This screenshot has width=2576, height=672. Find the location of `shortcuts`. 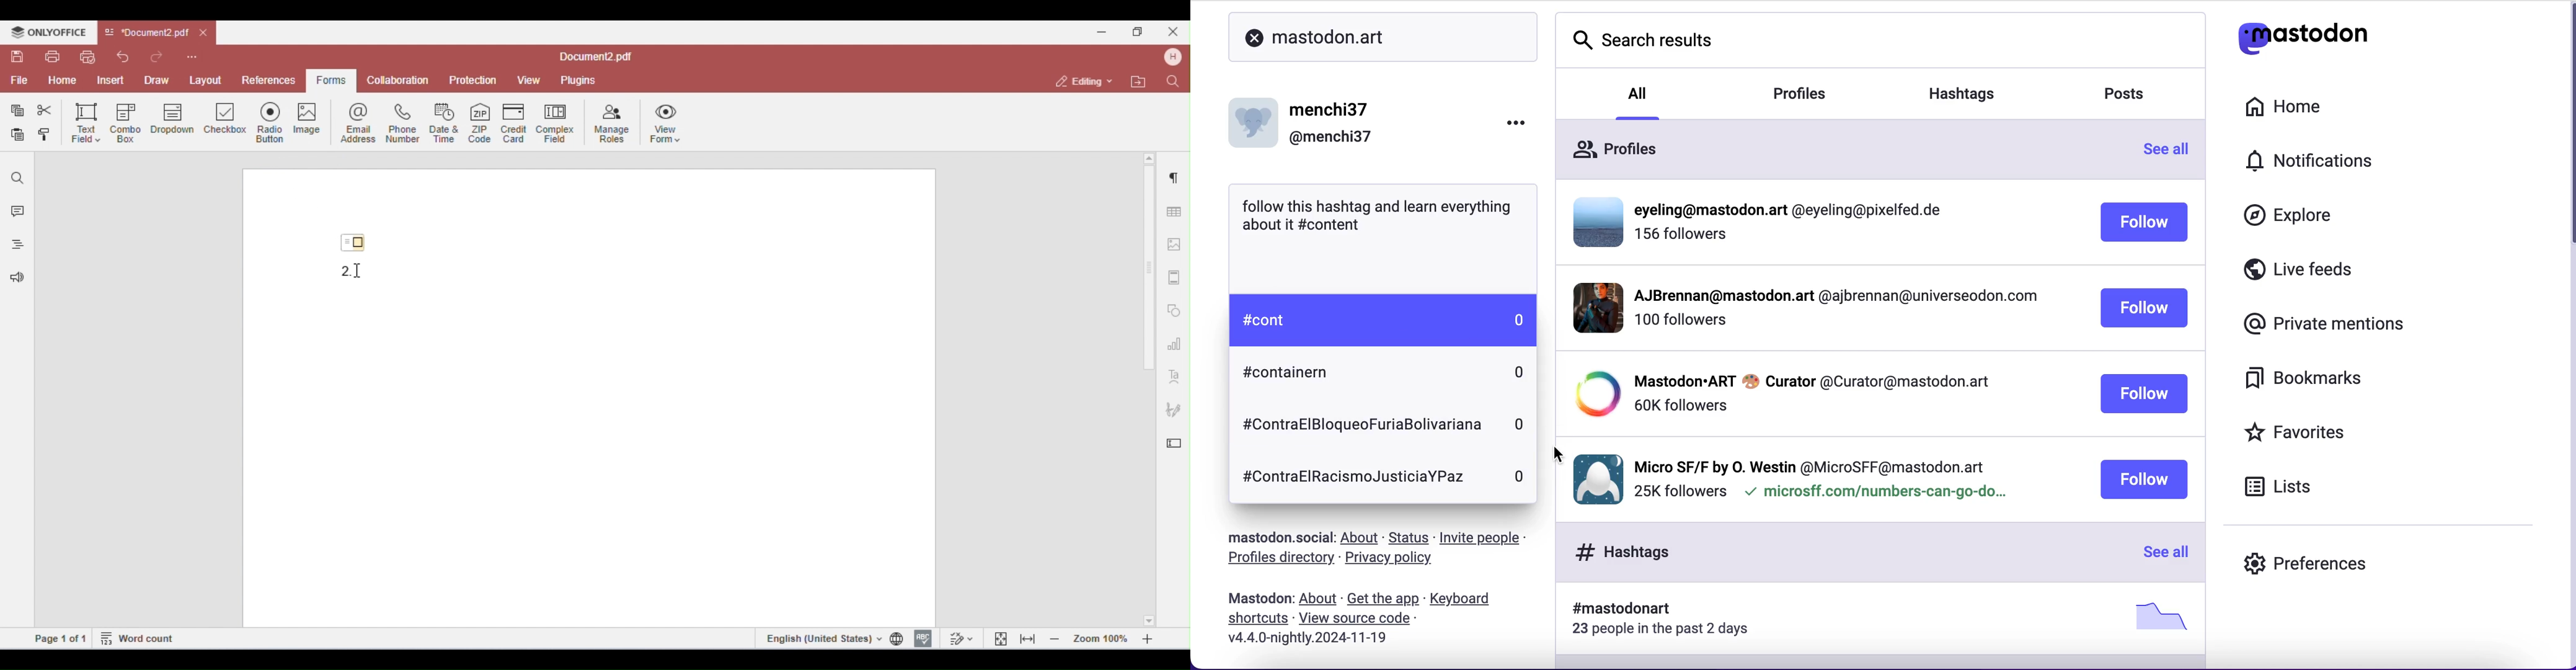

shortcuts is located at coordinates (1254, 621).